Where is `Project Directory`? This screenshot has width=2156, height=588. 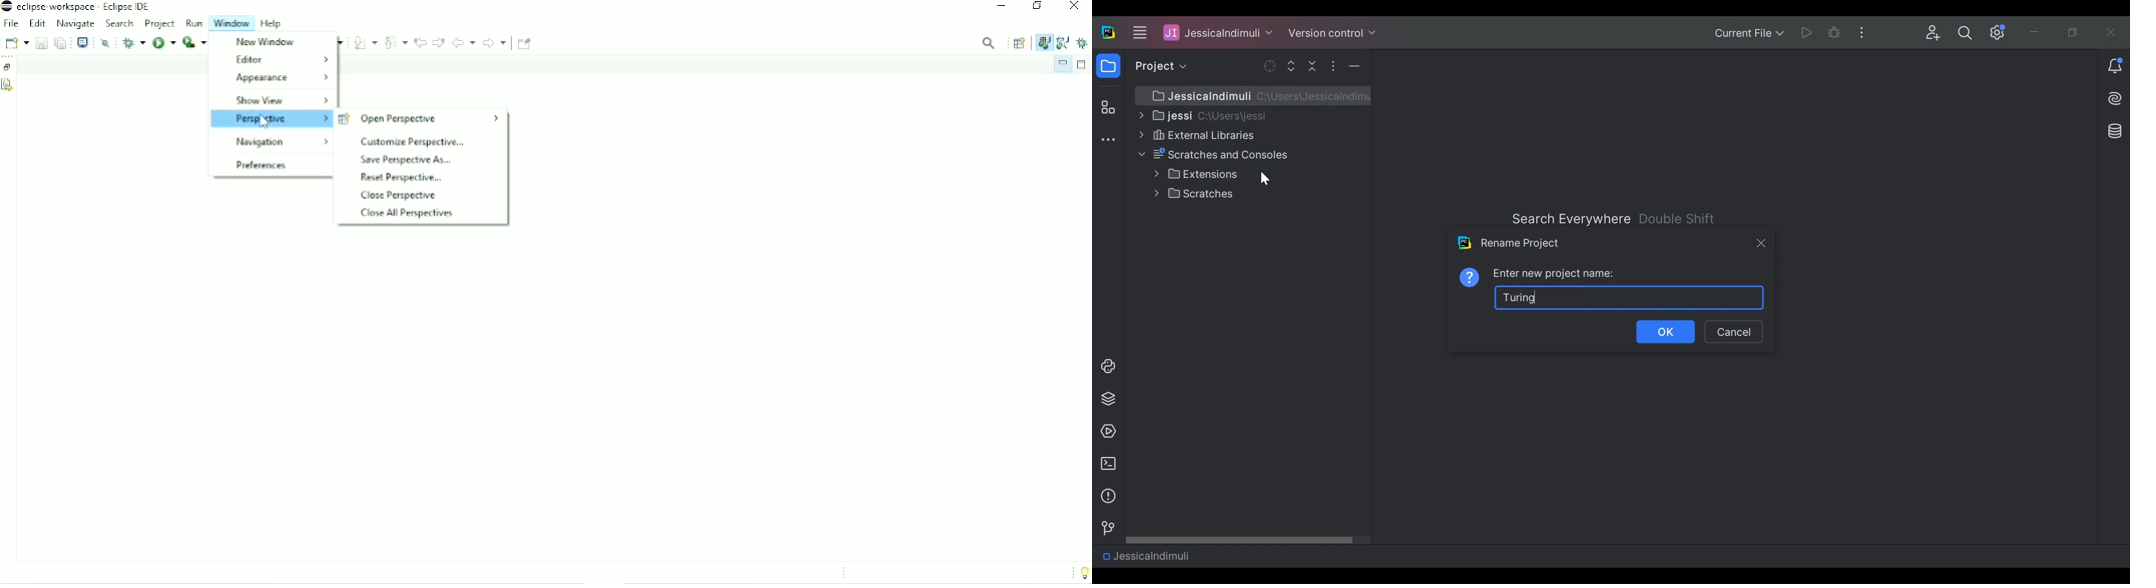 Project Directory is located at coordinates (1202, 115).